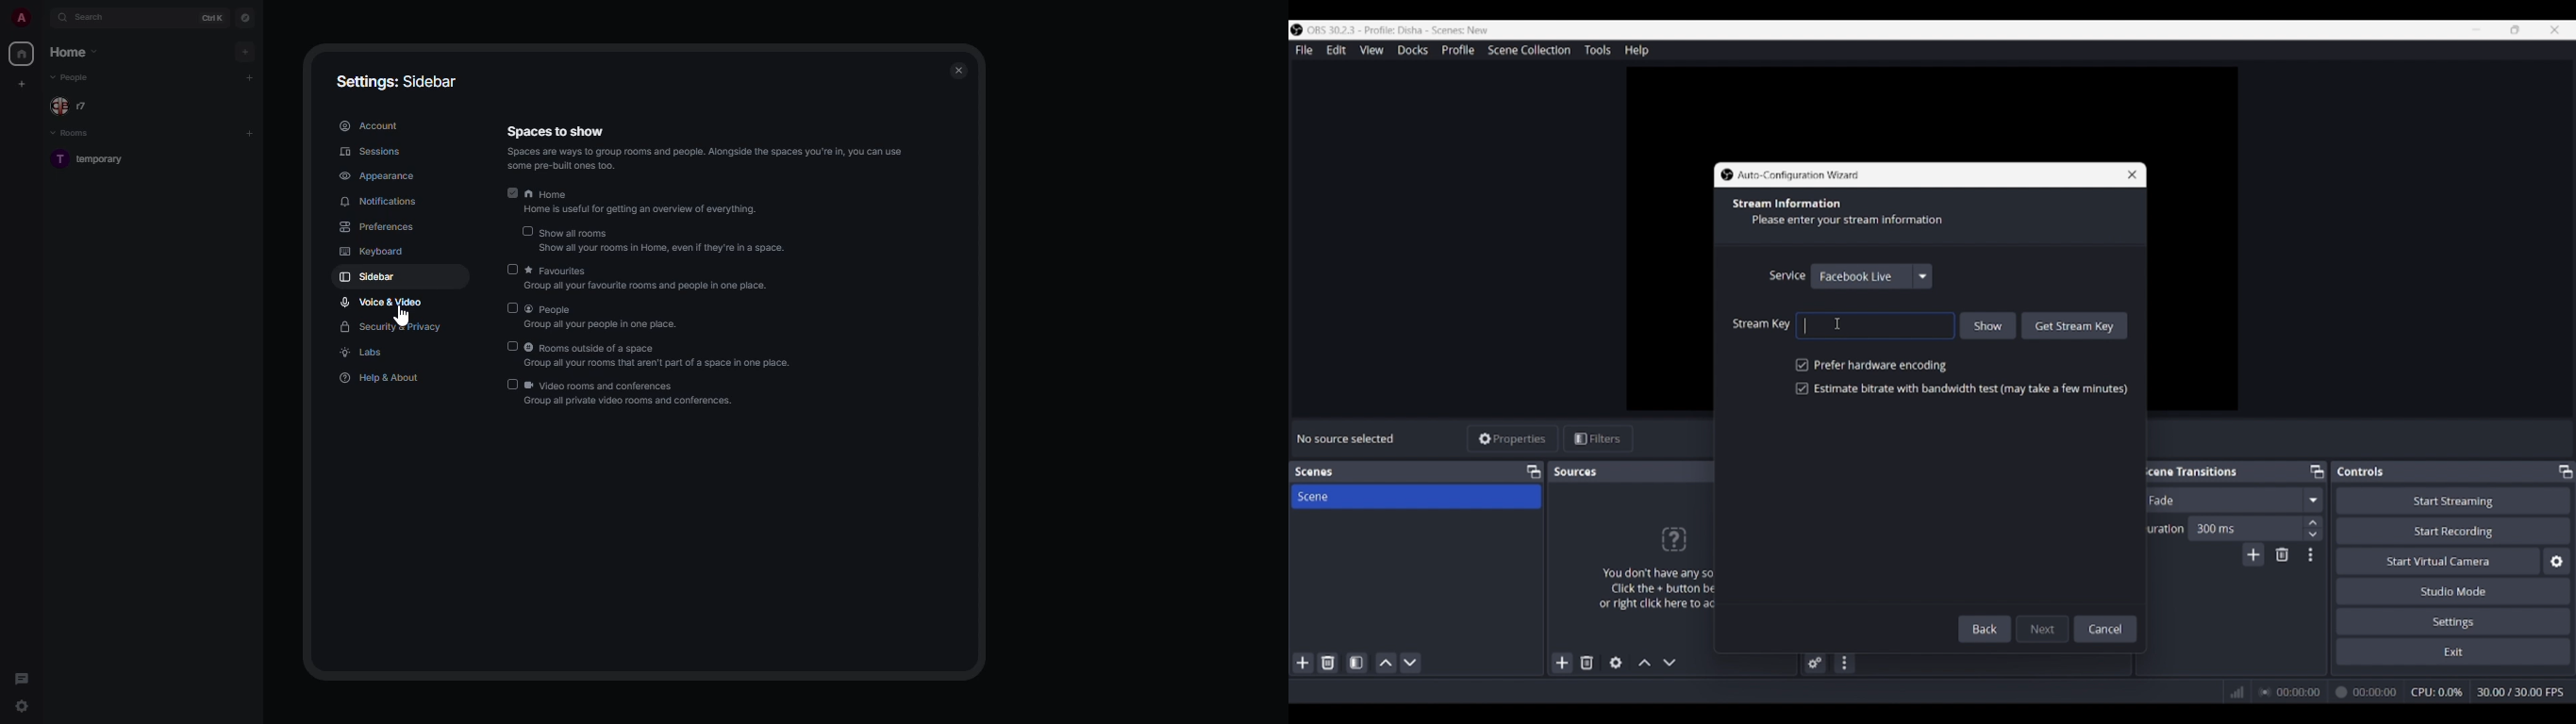 The image size is (2576, 728). What do you see at coordinates (1386, 663) in the screenshot?
I see `Move scene up` at bounding box center [1386, 663].